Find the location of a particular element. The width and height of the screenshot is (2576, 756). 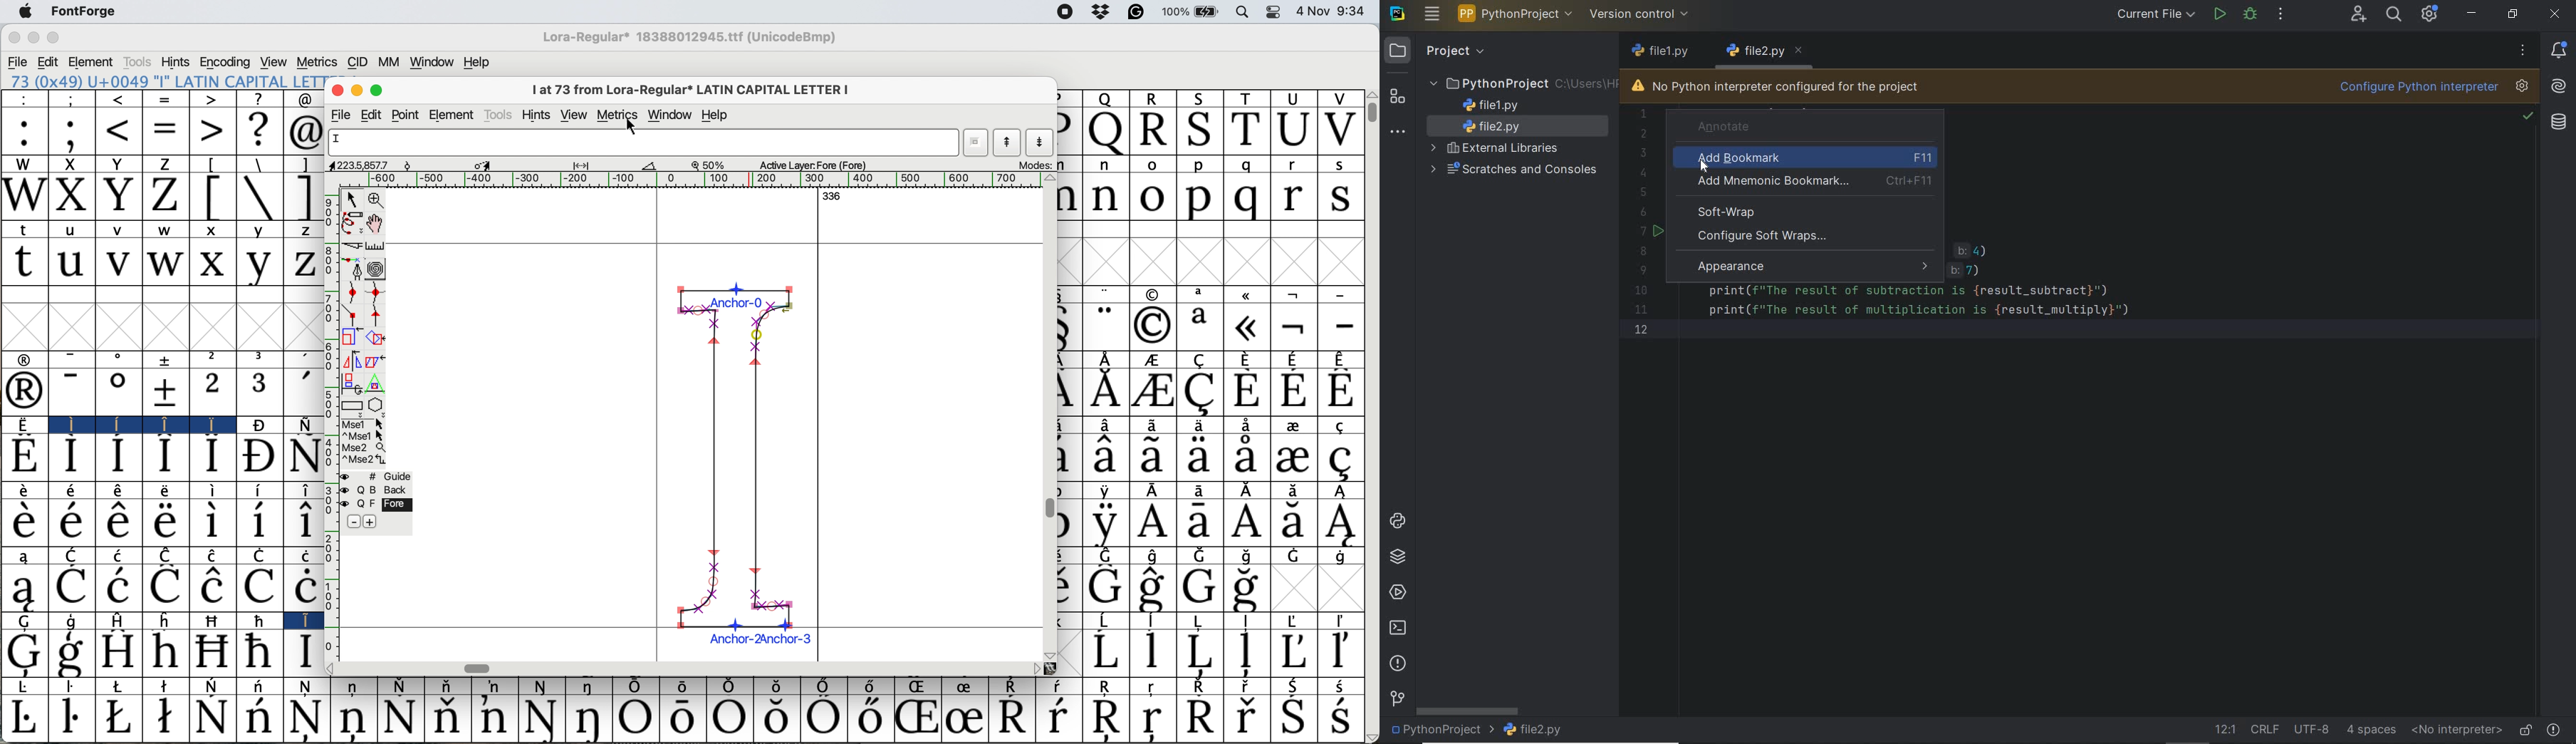

Symbol is located at coordinates (446, 687).